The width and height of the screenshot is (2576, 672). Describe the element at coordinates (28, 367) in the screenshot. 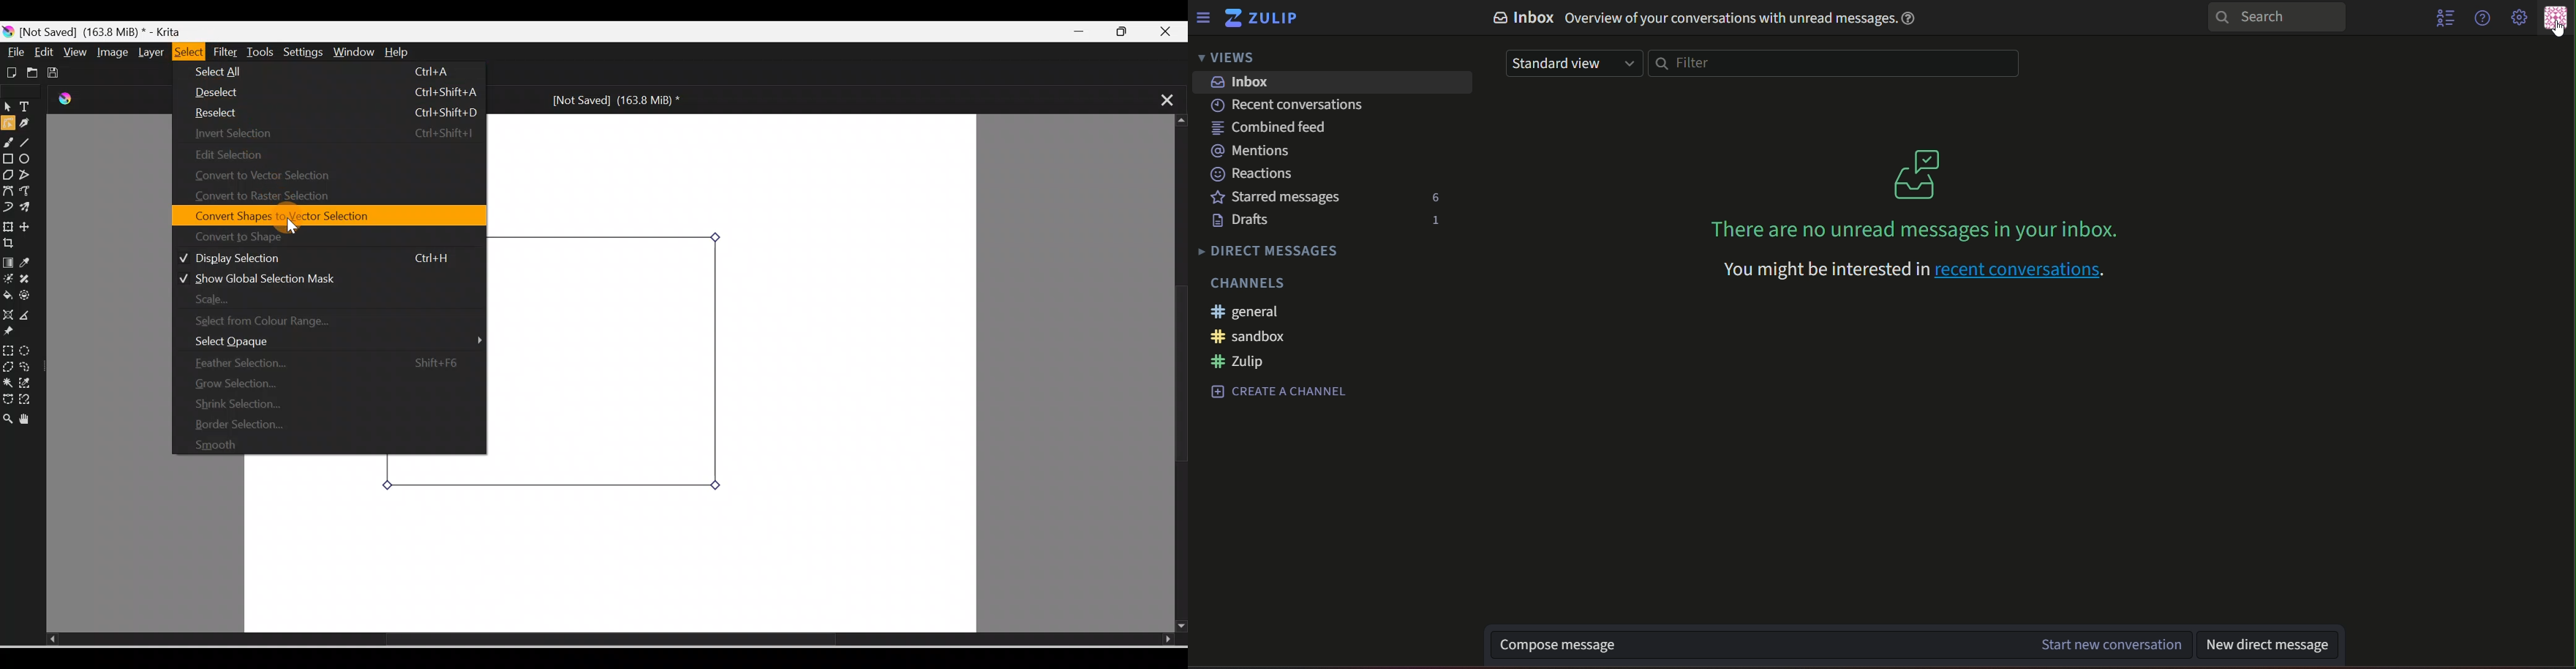

I see `Freehand selection tool` at that location.